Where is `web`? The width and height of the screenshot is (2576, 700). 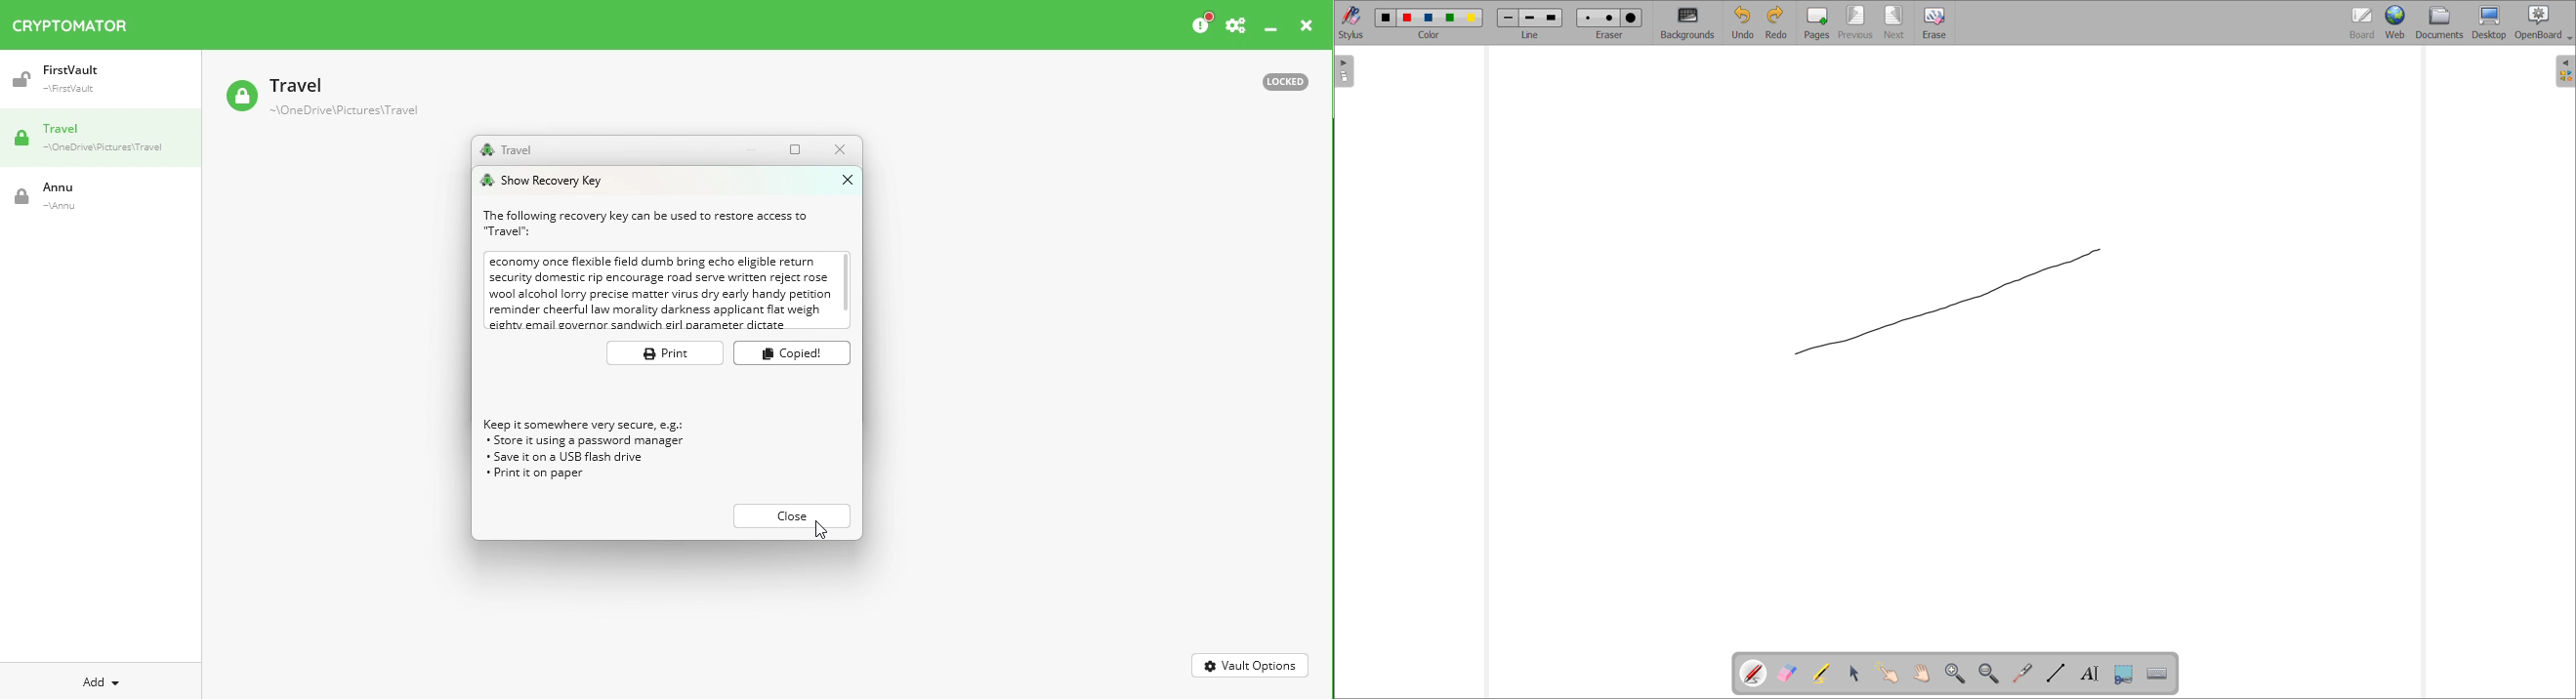
web is located at coordinates (2396, 23).